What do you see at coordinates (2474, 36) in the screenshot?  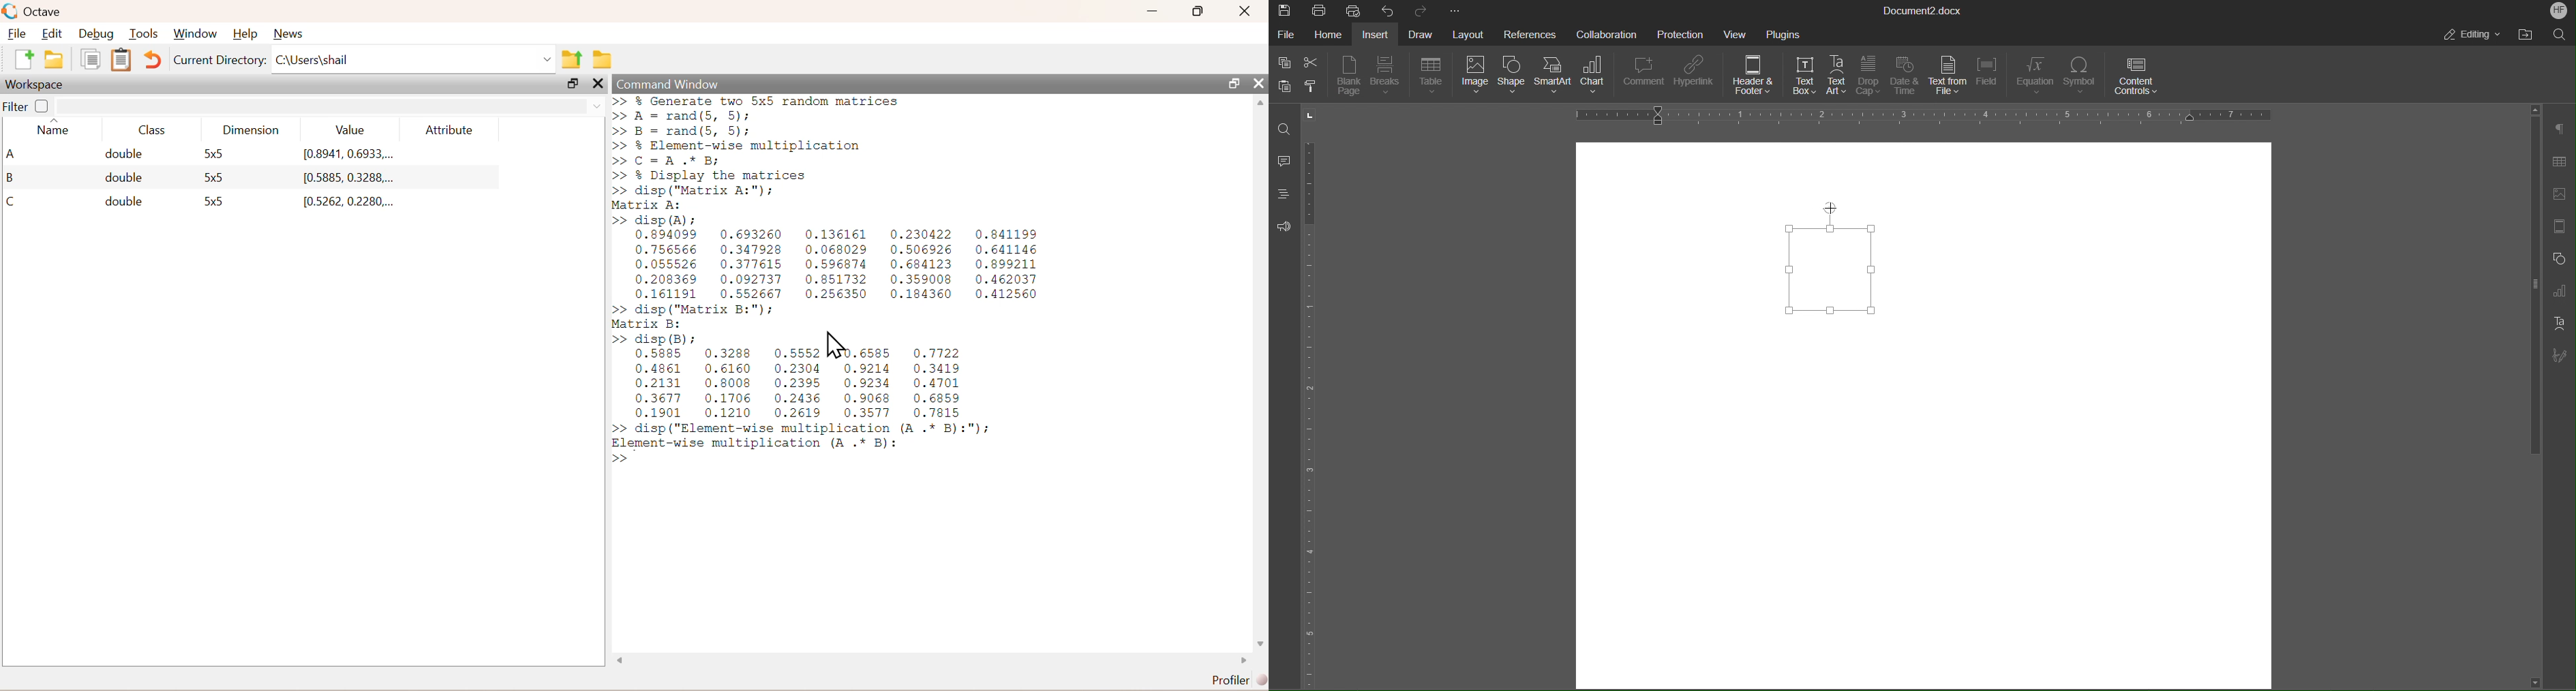 I see `Editing` at bounding box center [2474, 36].